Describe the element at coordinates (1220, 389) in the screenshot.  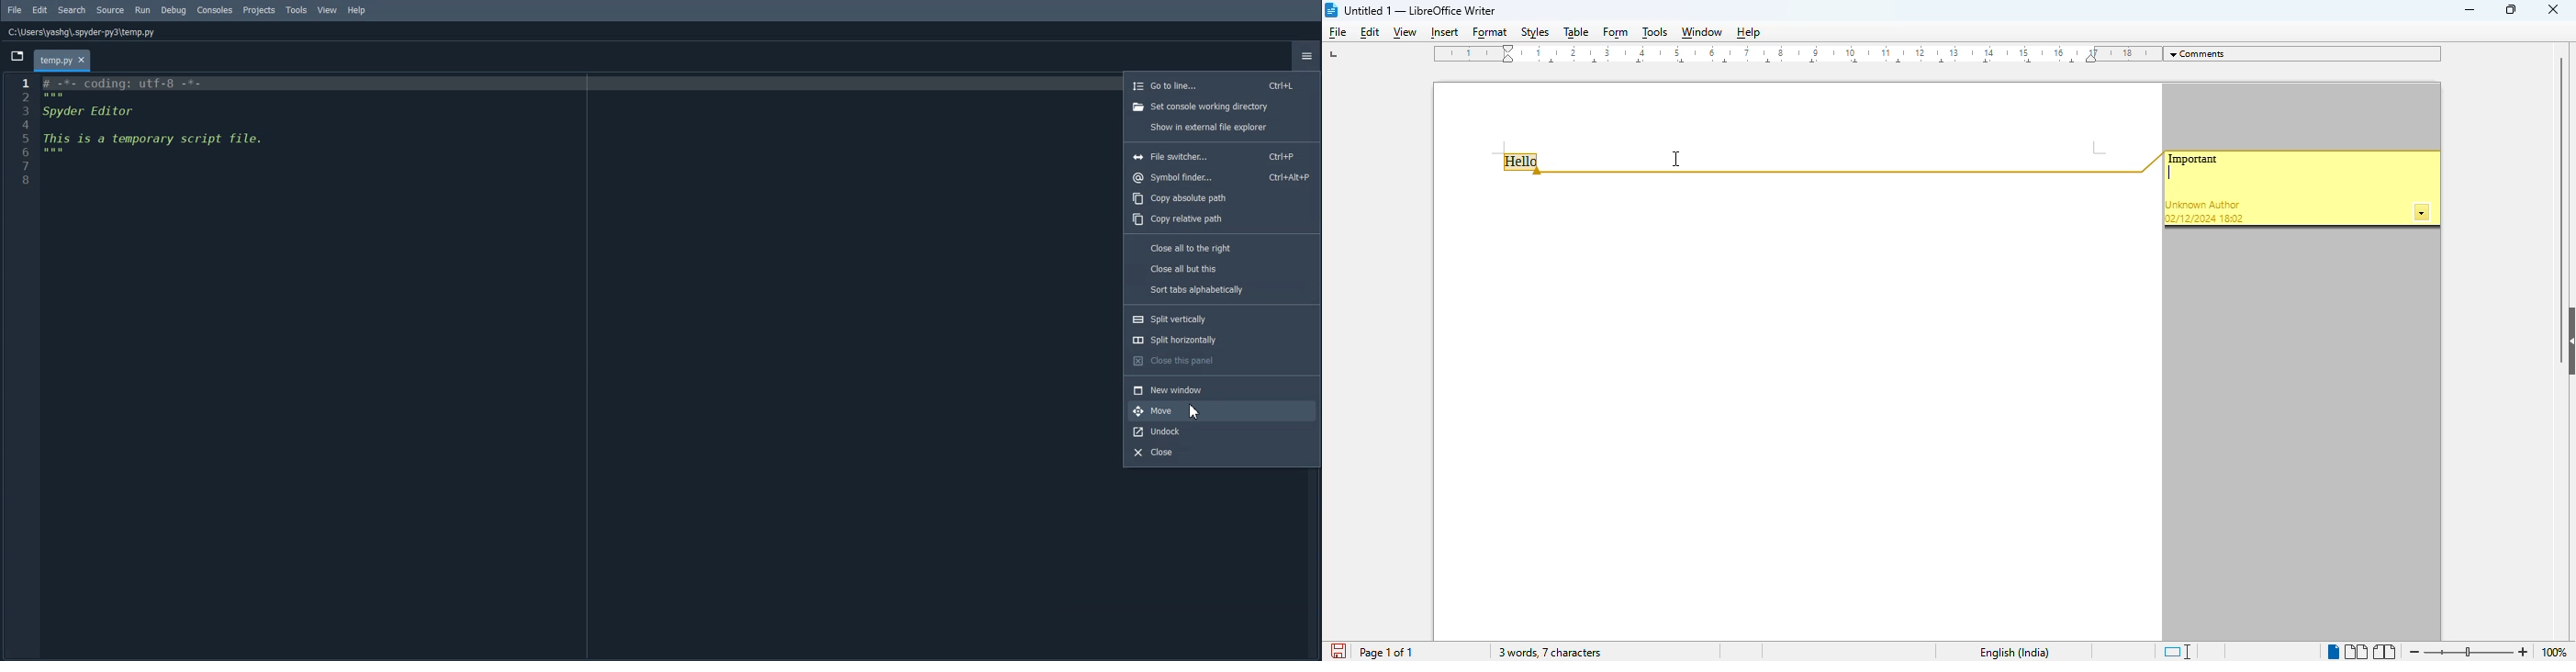
I see `New window` at that location.